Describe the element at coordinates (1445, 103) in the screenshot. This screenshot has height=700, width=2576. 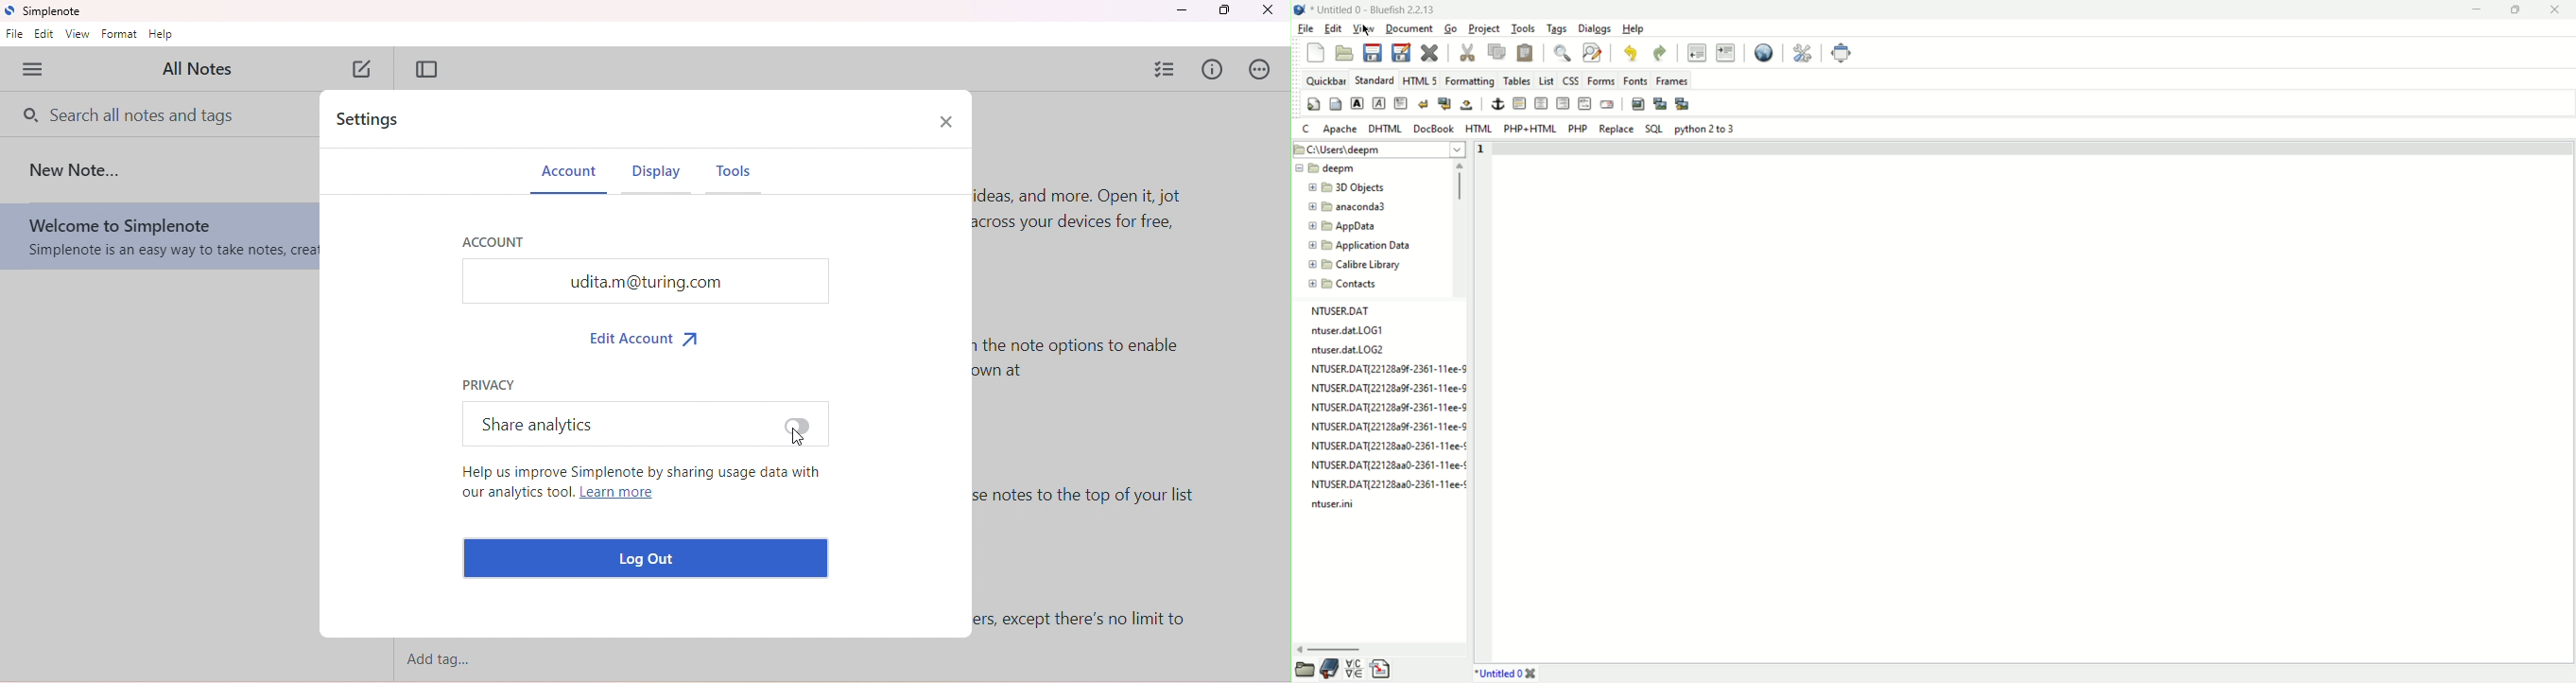
I see `break and clear` at that location.